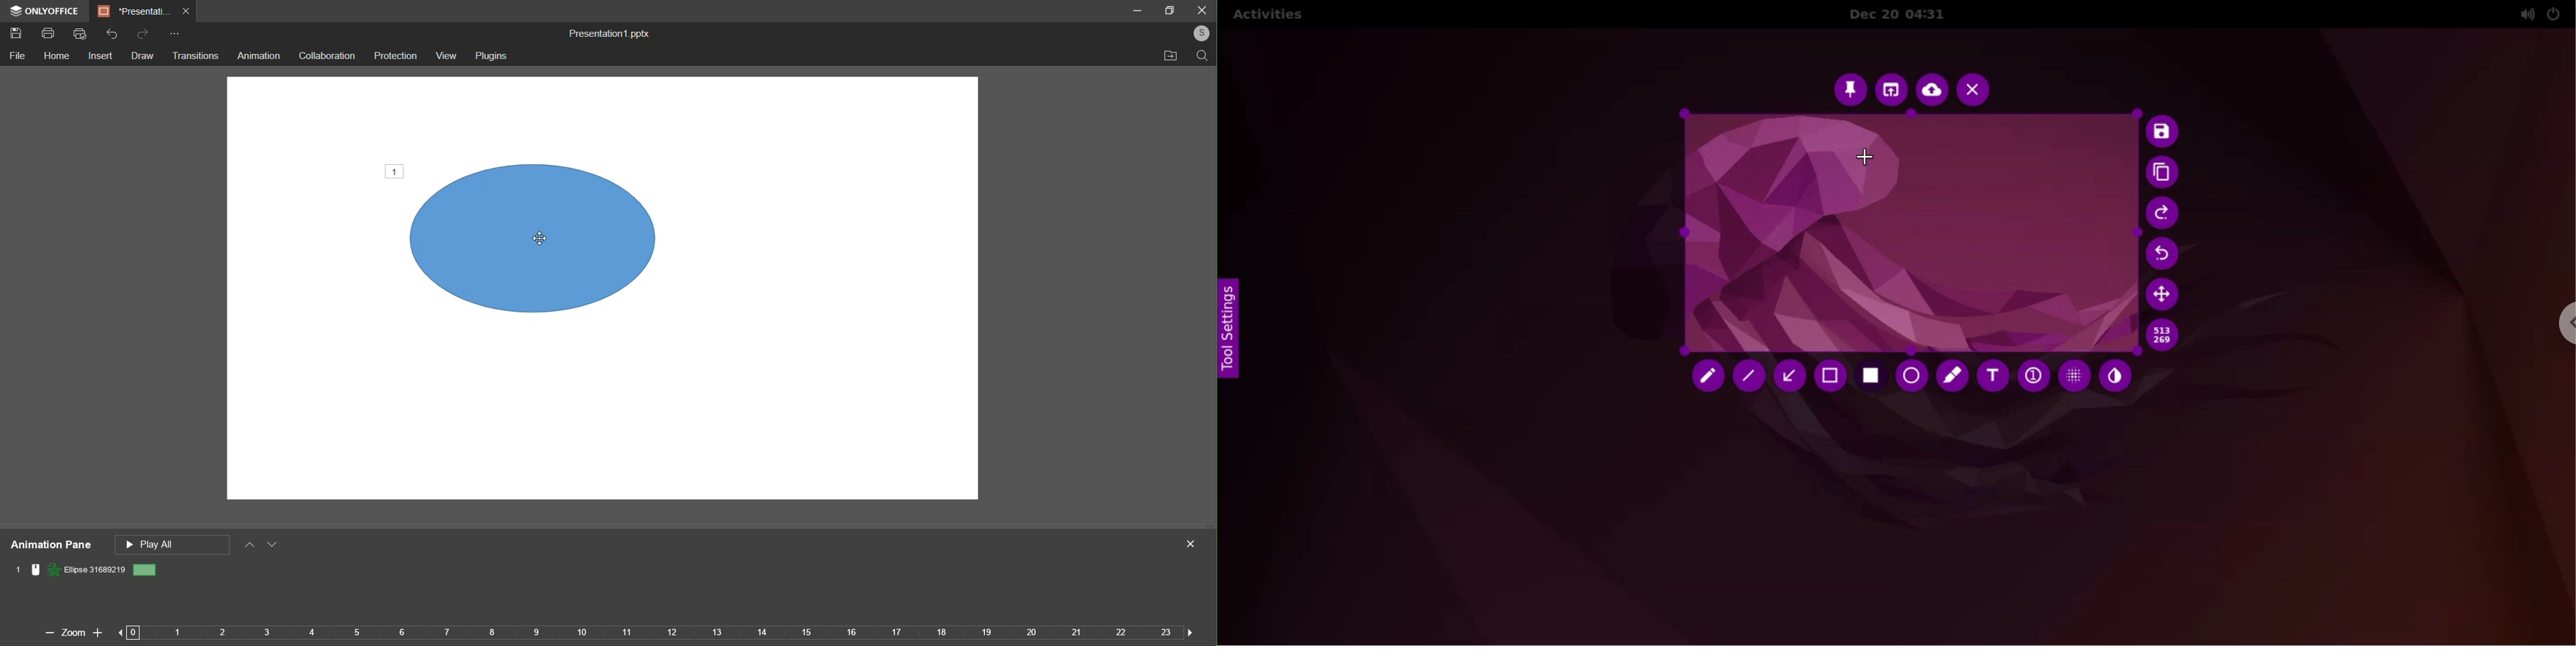 This screenshot has width=2576, height=672. I want to click on cancel capture, so click(1975, 89).